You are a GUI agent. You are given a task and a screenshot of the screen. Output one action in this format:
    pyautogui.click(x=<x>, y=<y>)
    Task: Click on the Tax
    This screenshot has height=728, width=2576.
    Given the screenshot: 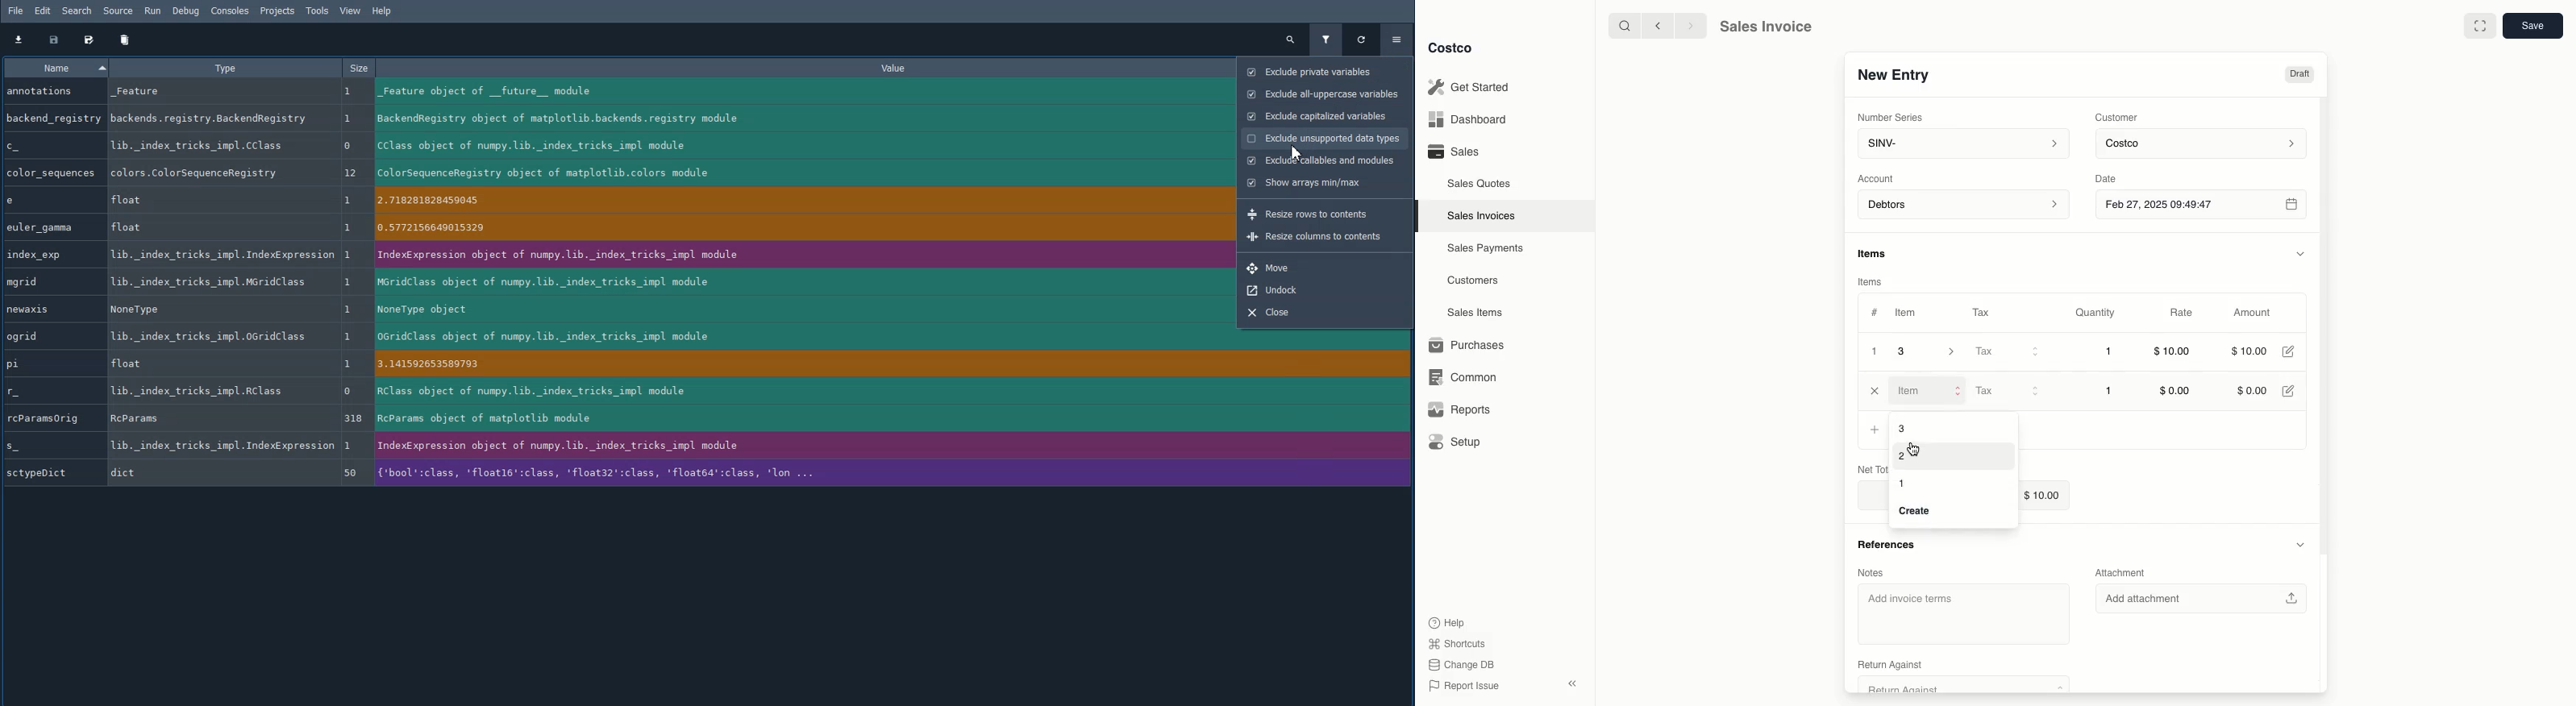 What is the action you would take?
    pyautogui.click(x=1985, y=312)
    